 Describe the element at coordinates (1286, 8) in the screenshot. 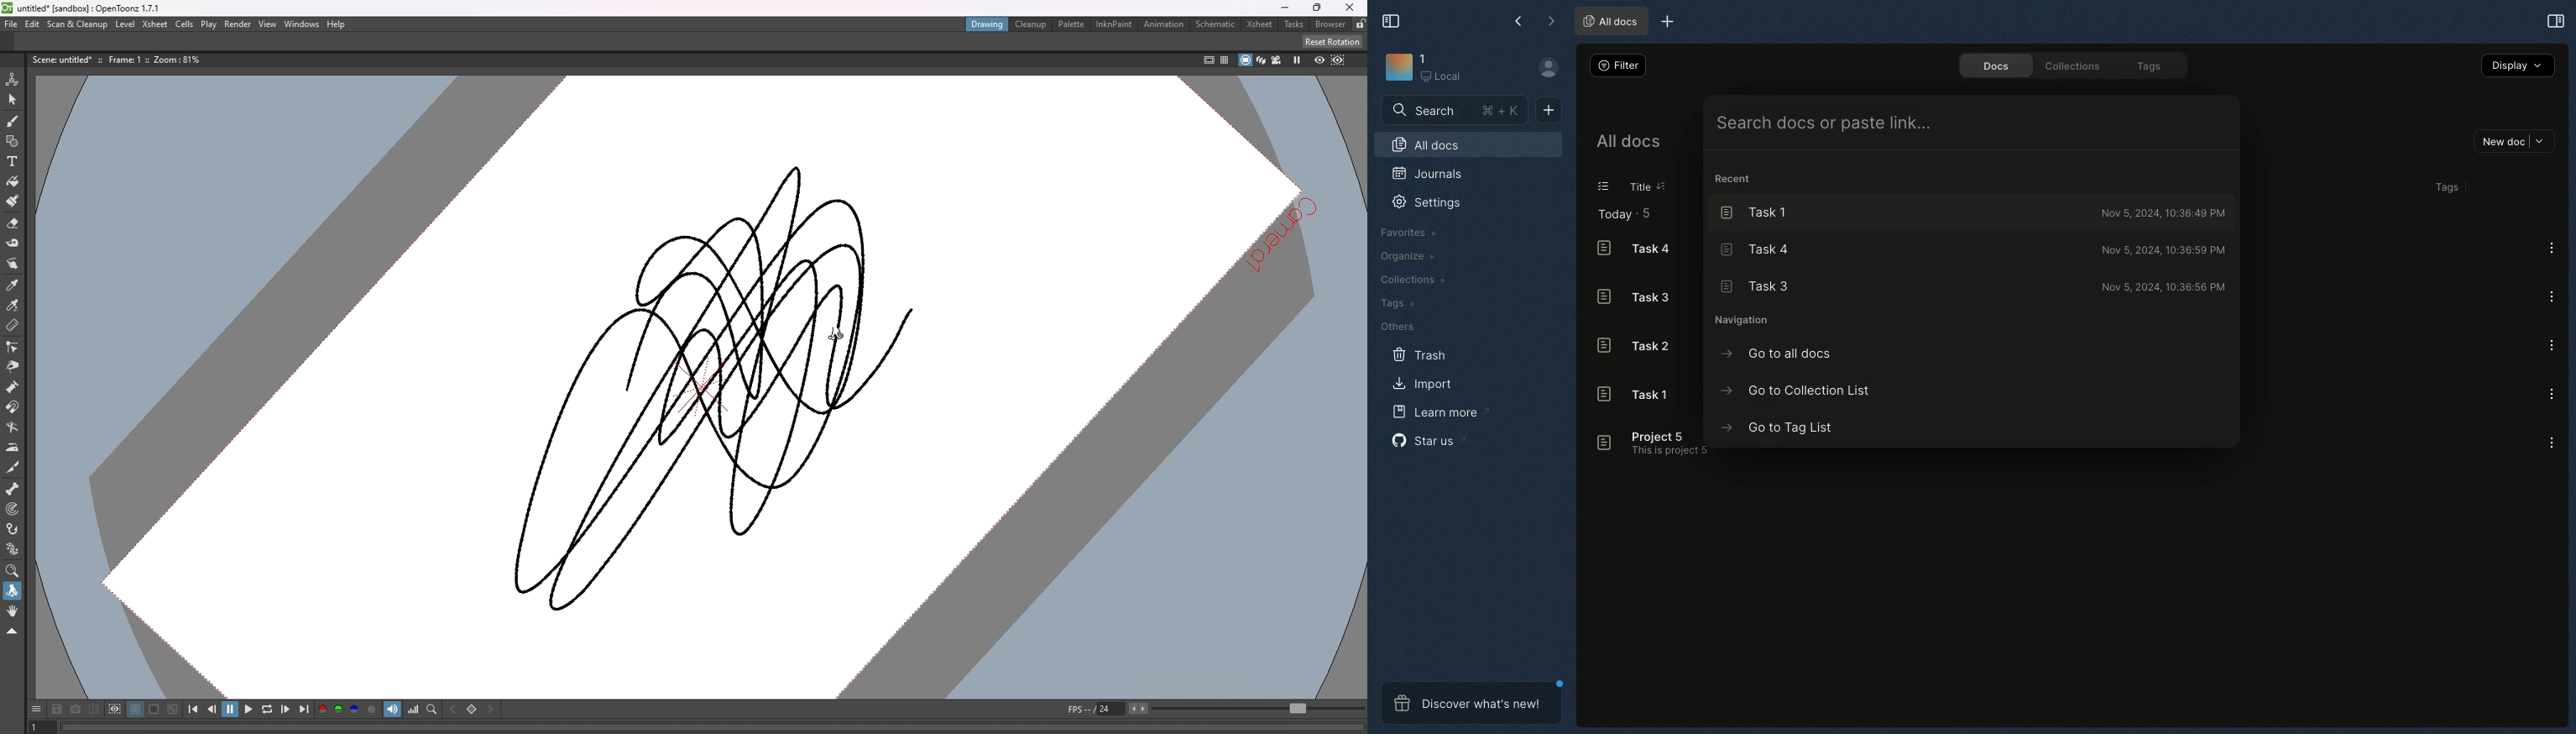

I see `minimize` at that location.